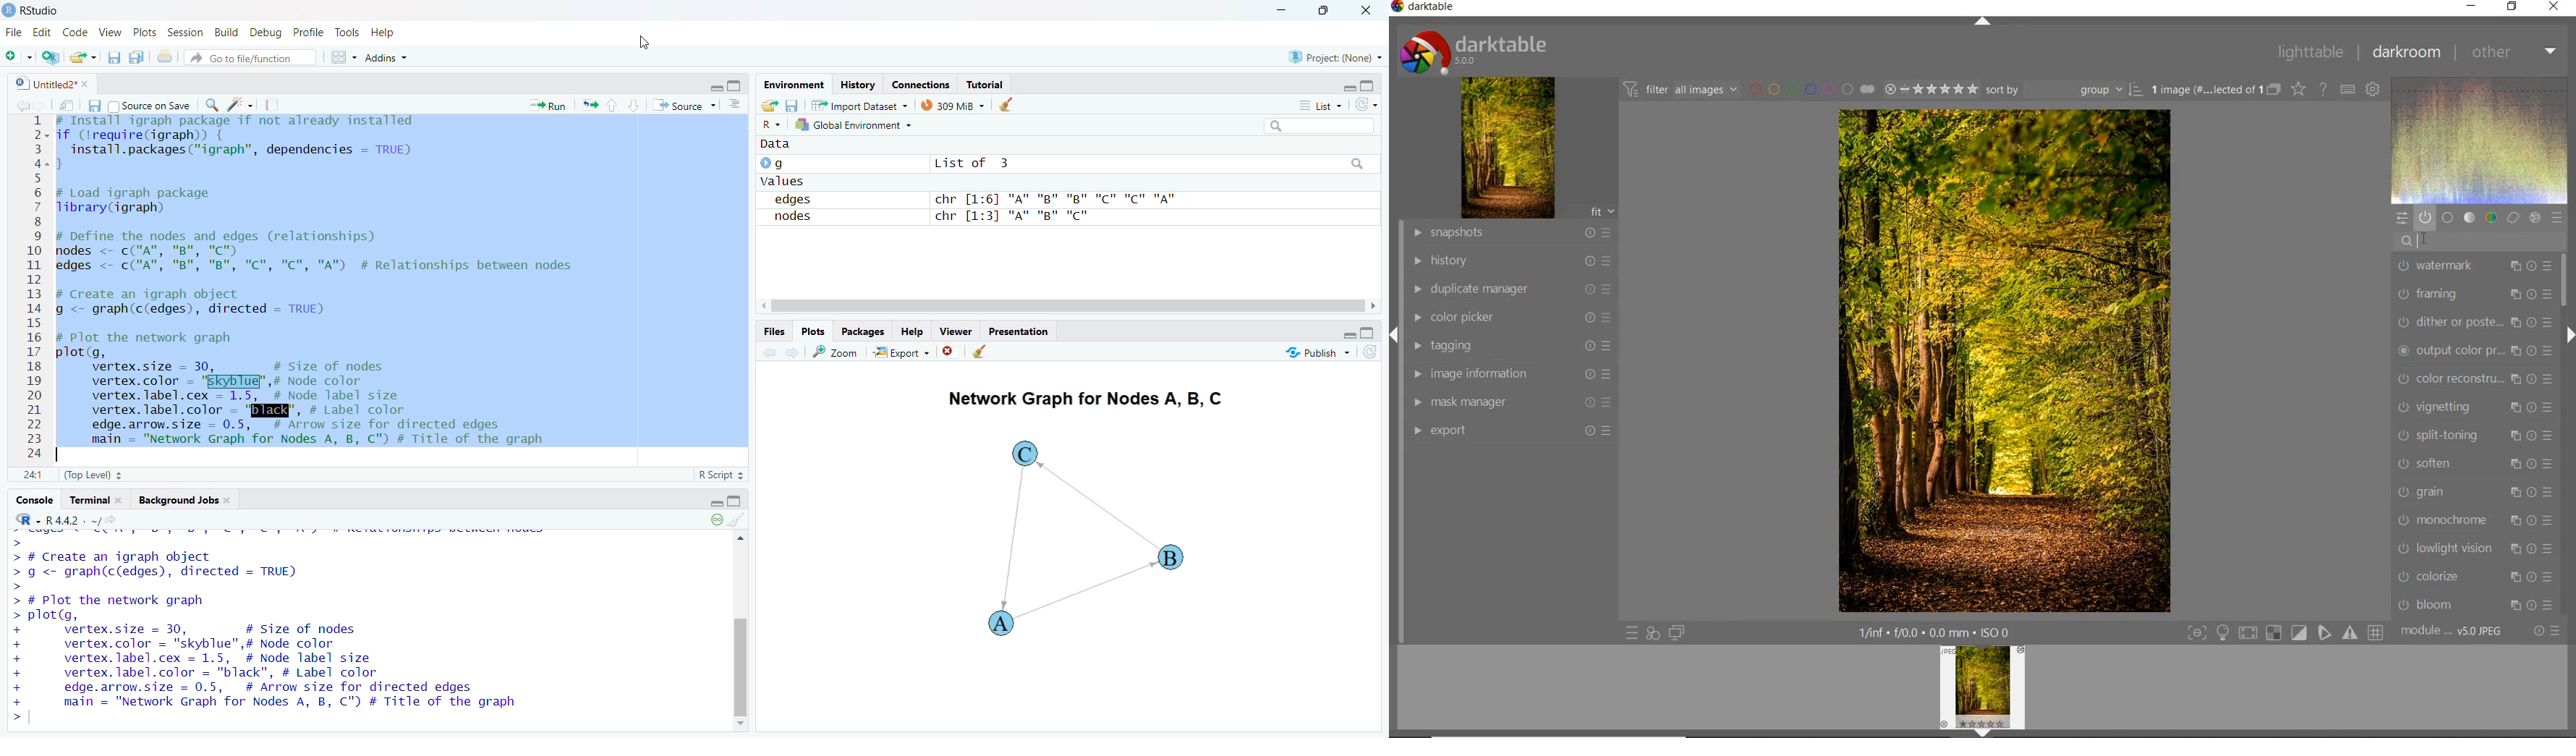  What do you see at coordinates (954, 104) in the screenshot?
I see `309 MiB ~` at bounding box center [954, 104].